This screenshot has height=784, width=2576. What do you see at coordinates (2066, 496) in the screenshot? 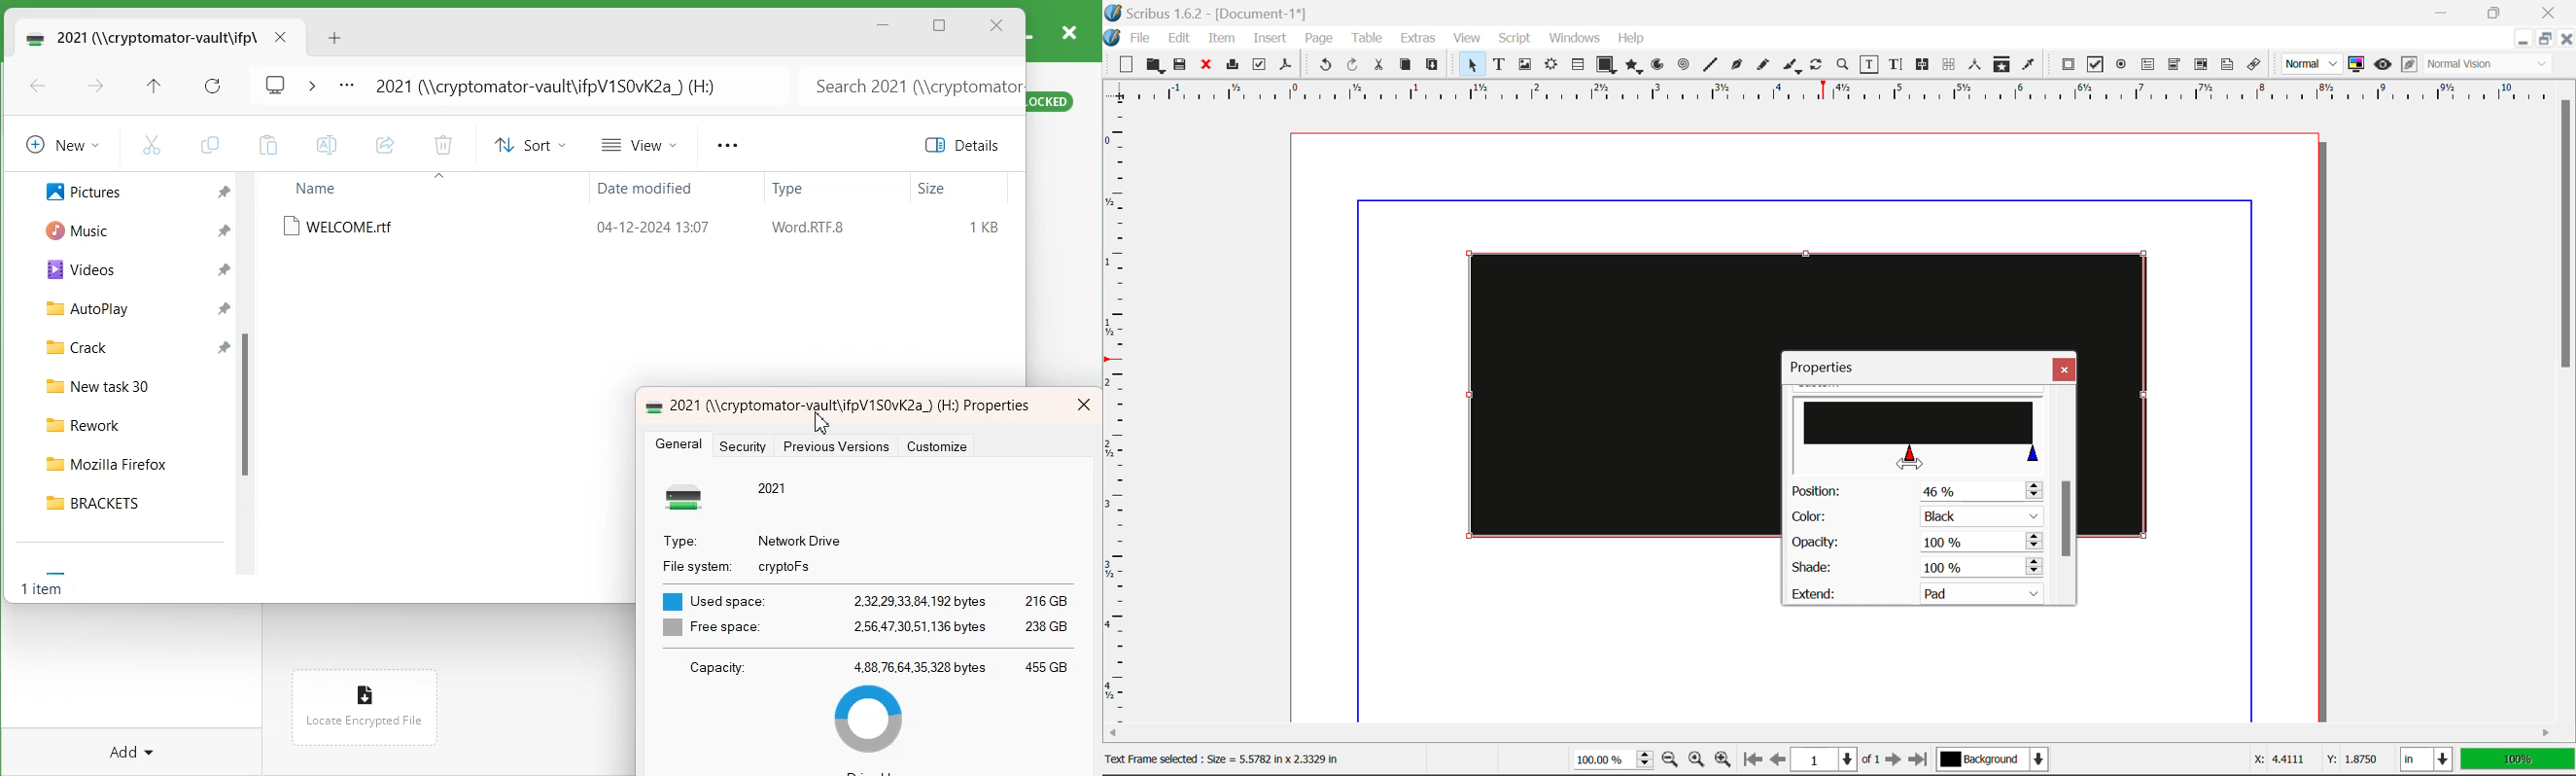
I see `Scroll Bar` at bounding box center [2066, 496].